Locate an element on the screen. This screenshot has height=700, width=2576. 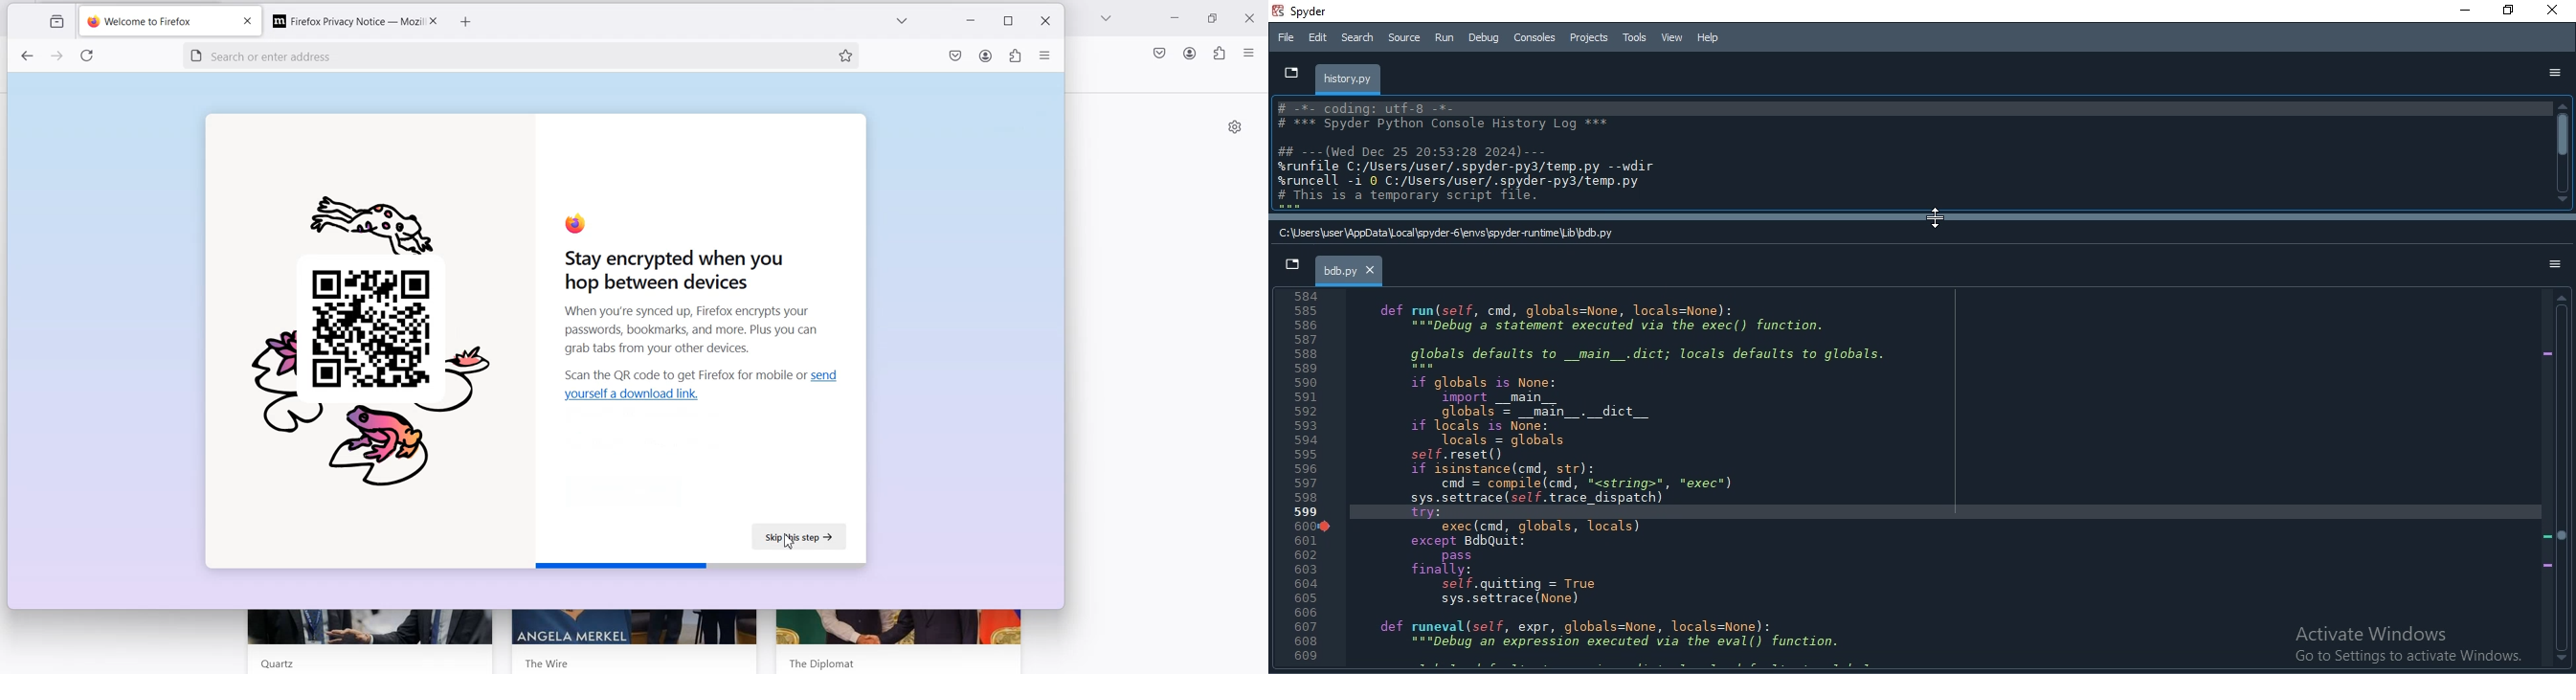
Cursor is located at coordinates (788, 542).